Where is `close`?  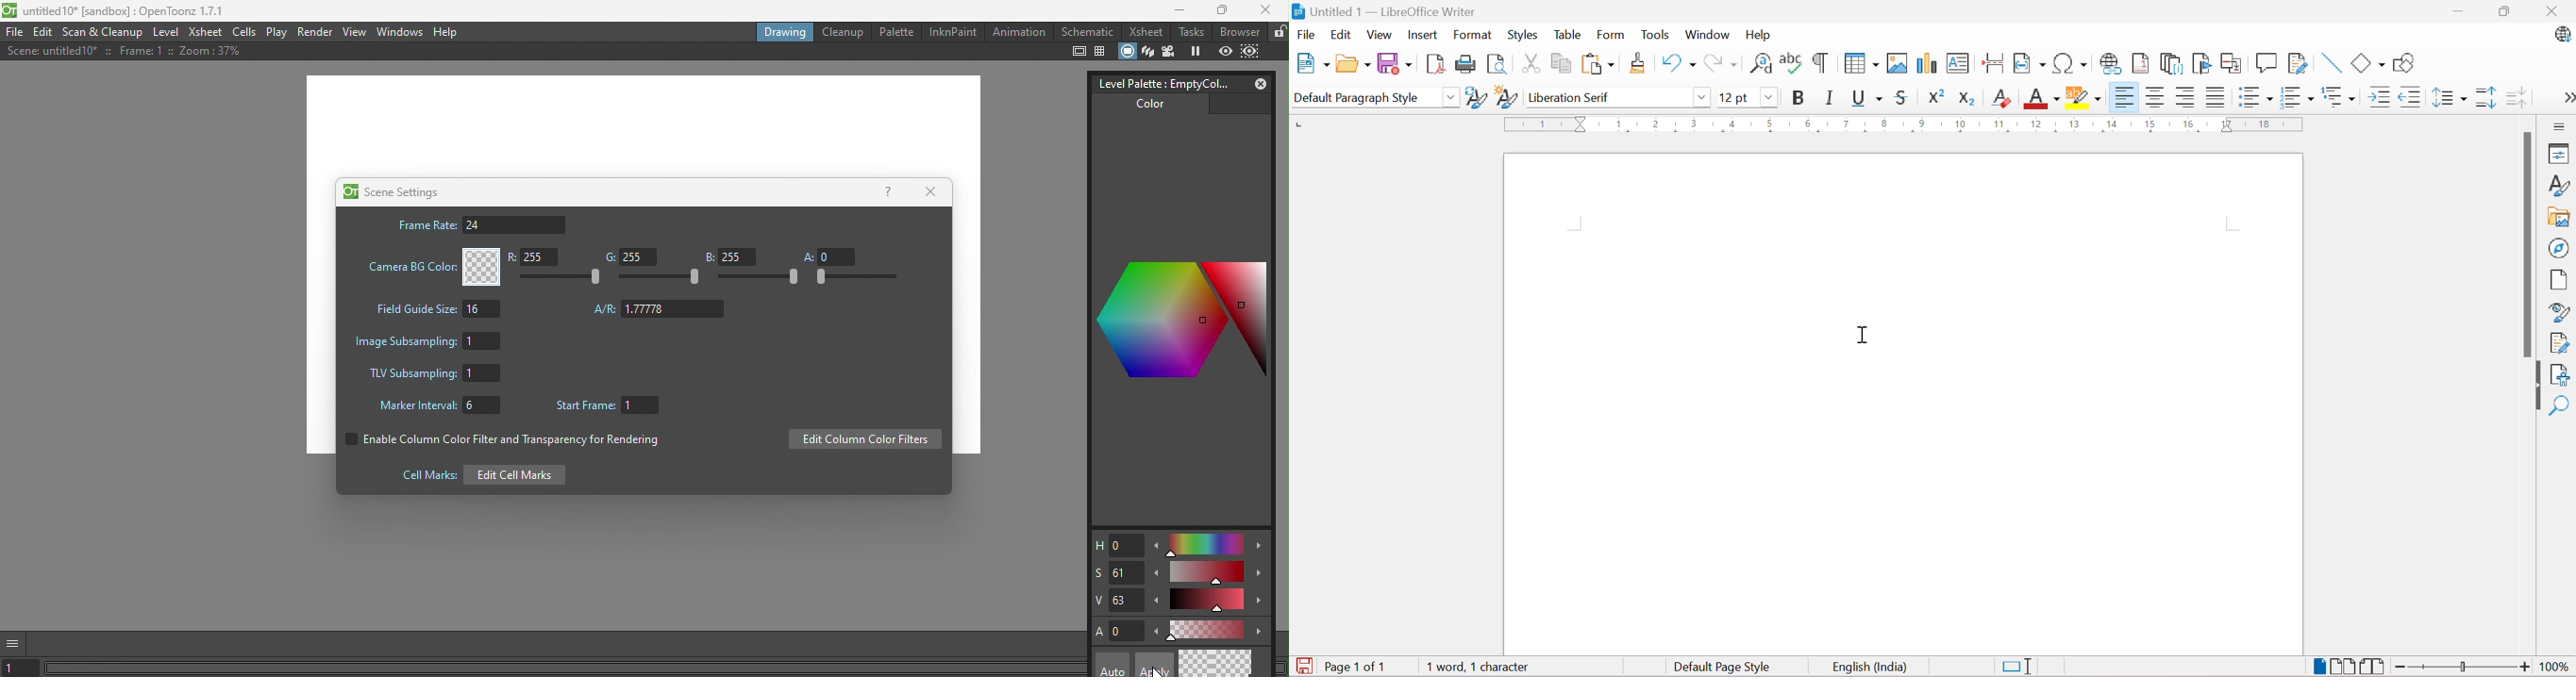
close is located at coordinates (1268, 12).